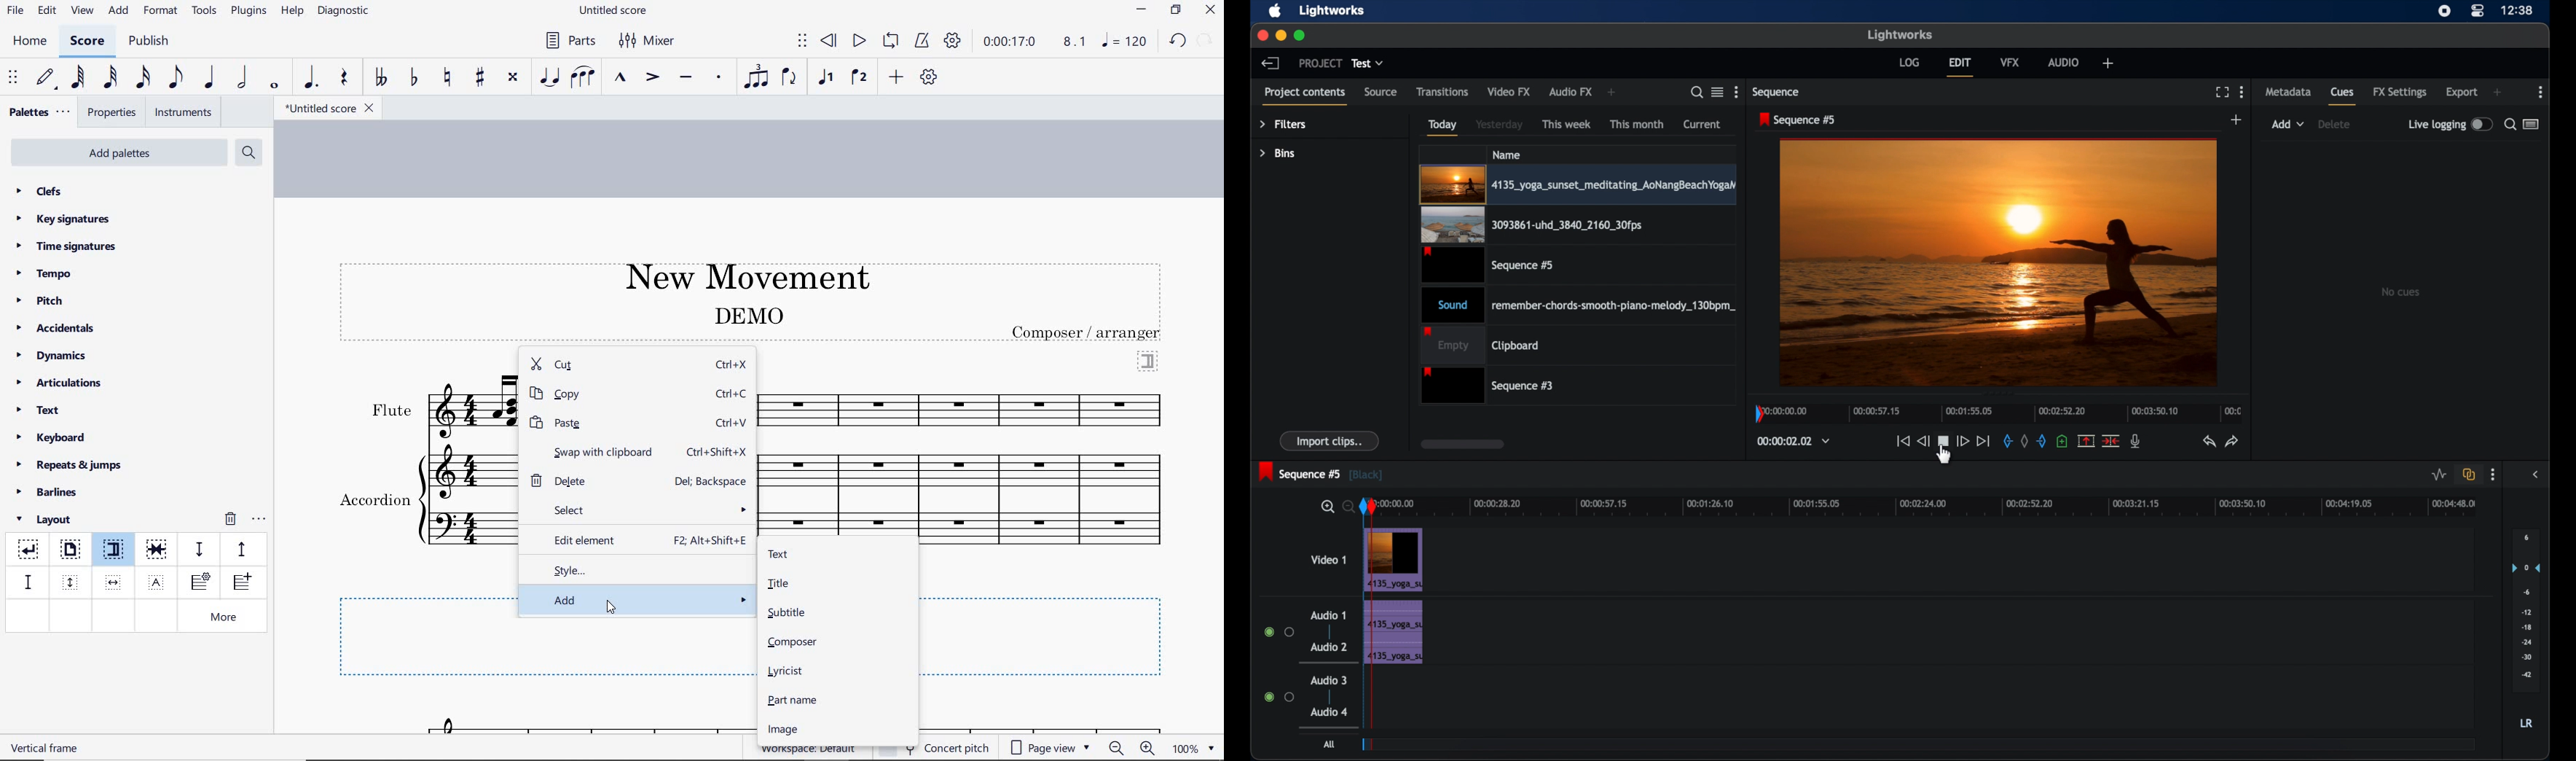 This screenshot has width=2576, height=784. Describe the element at coordinates (605, 423) in the screenshot. I see `paste` at that location.